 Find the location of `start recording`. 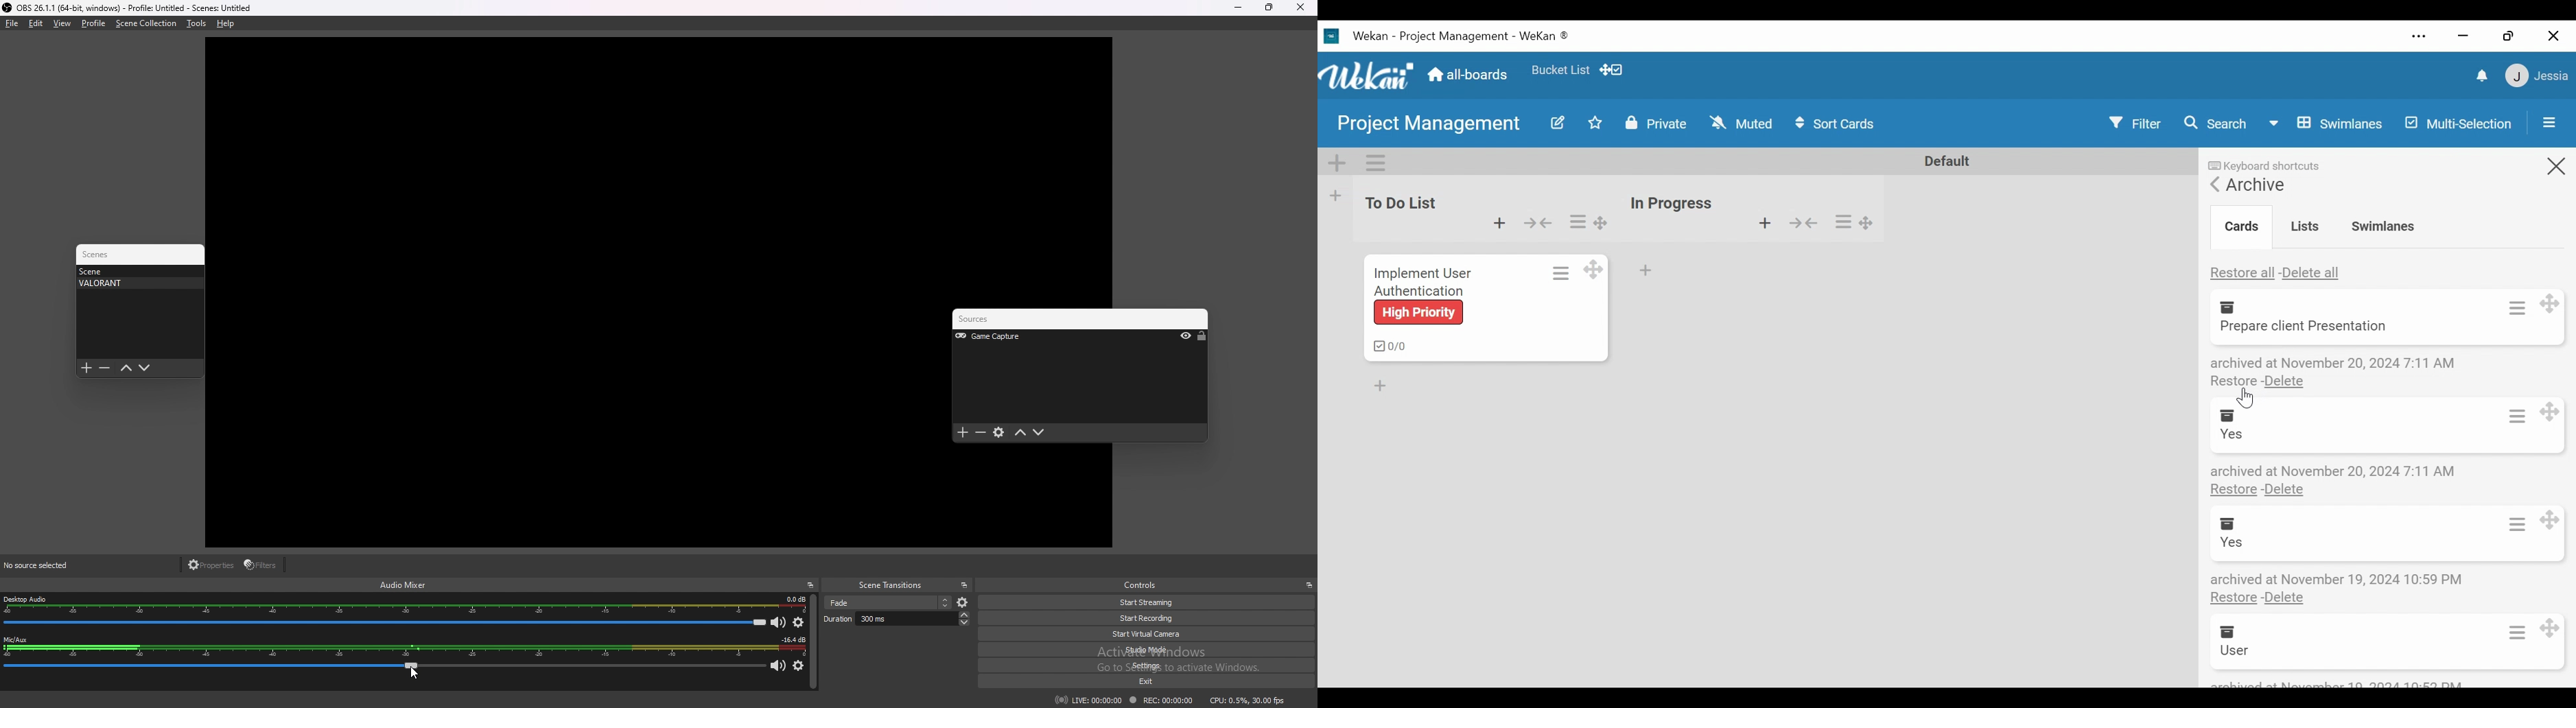

start recording is located at coordinates (1149, 618).